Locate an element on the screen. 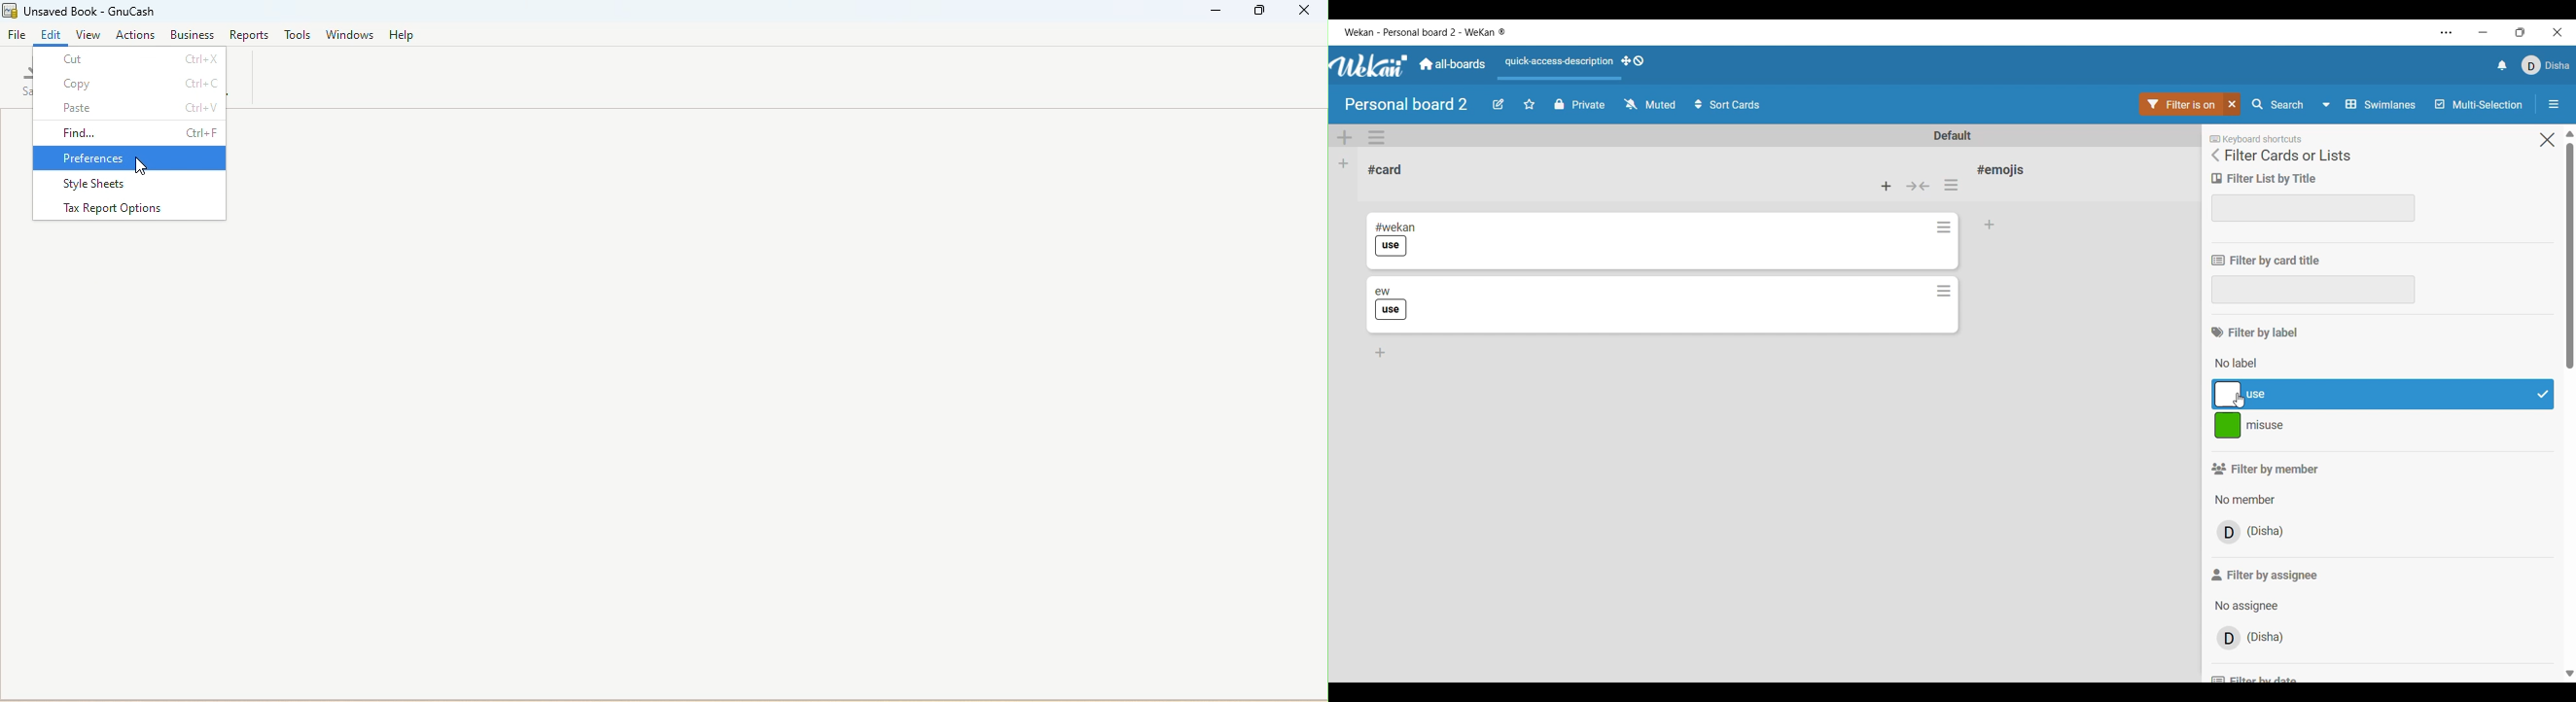 Image resolution: width=2576 pixels, height=728 pixels. Add card to bottom of list is located at coordinates (1382, 352).